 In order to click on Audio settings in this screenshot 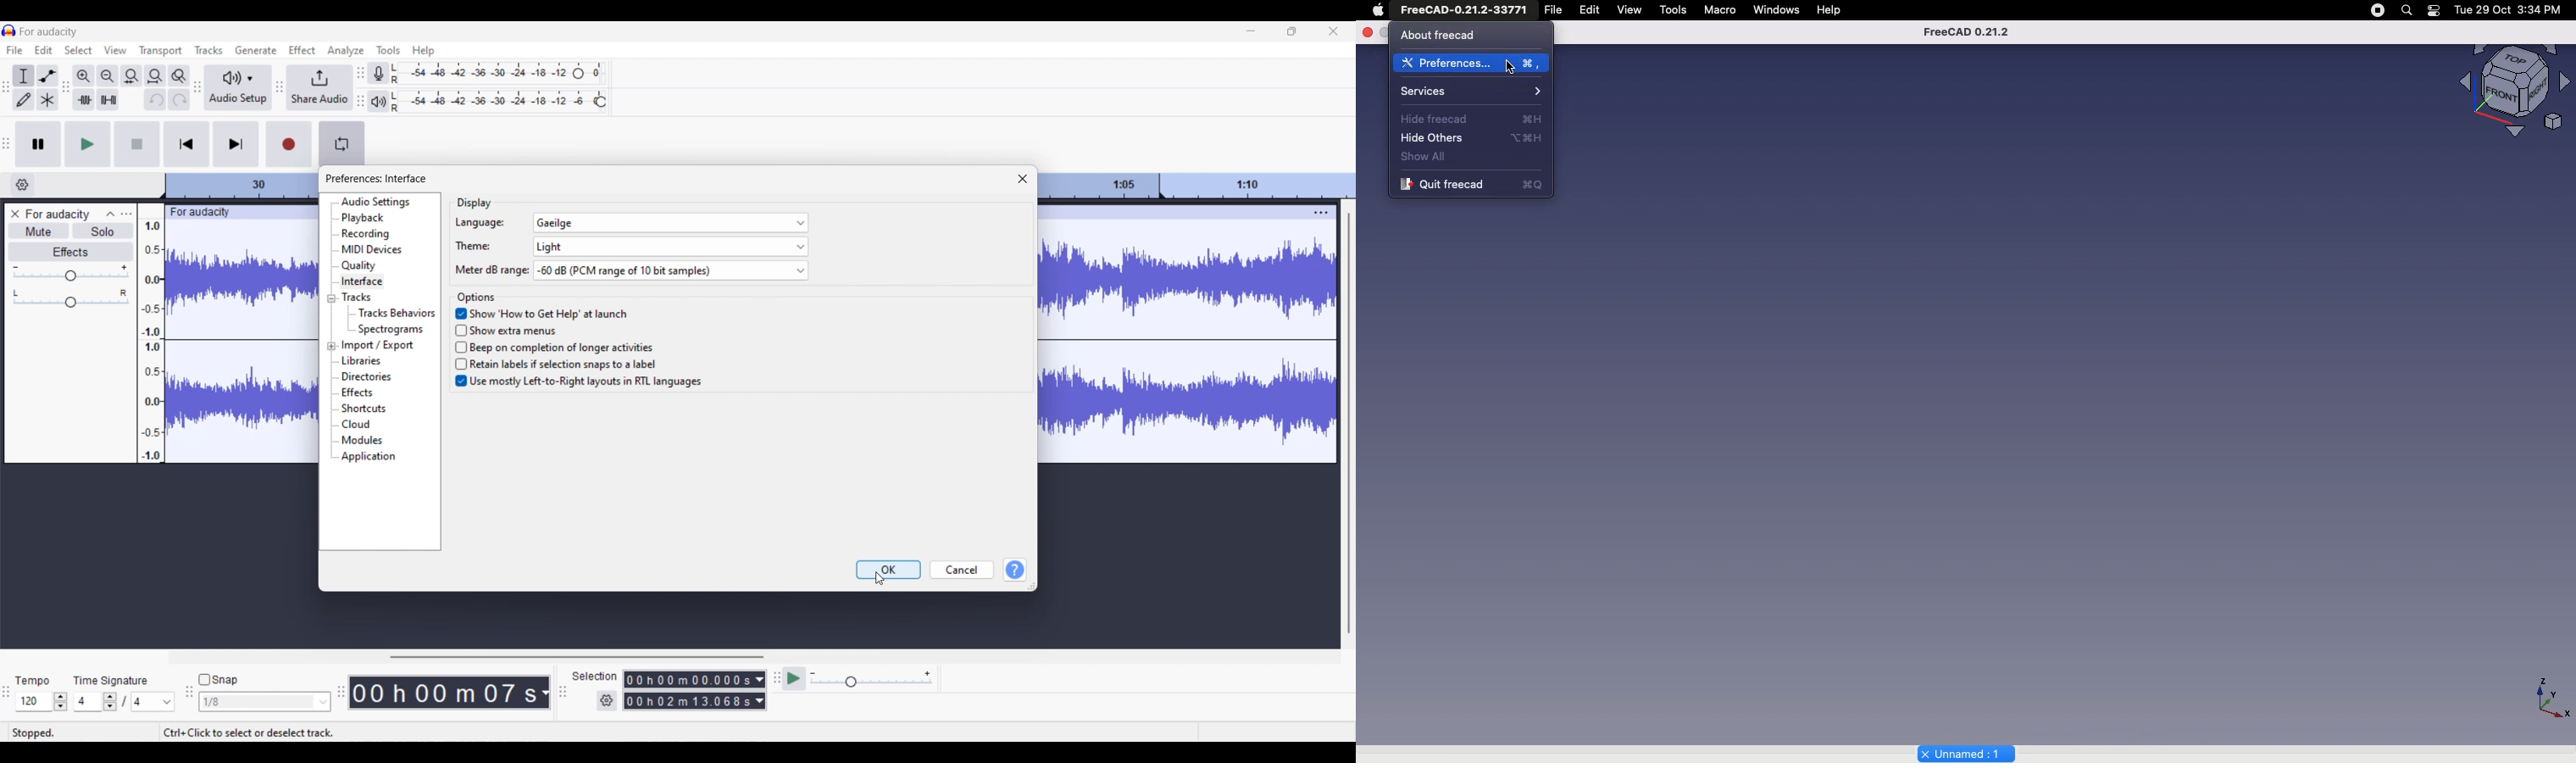, I will do `click(375, 202)`.